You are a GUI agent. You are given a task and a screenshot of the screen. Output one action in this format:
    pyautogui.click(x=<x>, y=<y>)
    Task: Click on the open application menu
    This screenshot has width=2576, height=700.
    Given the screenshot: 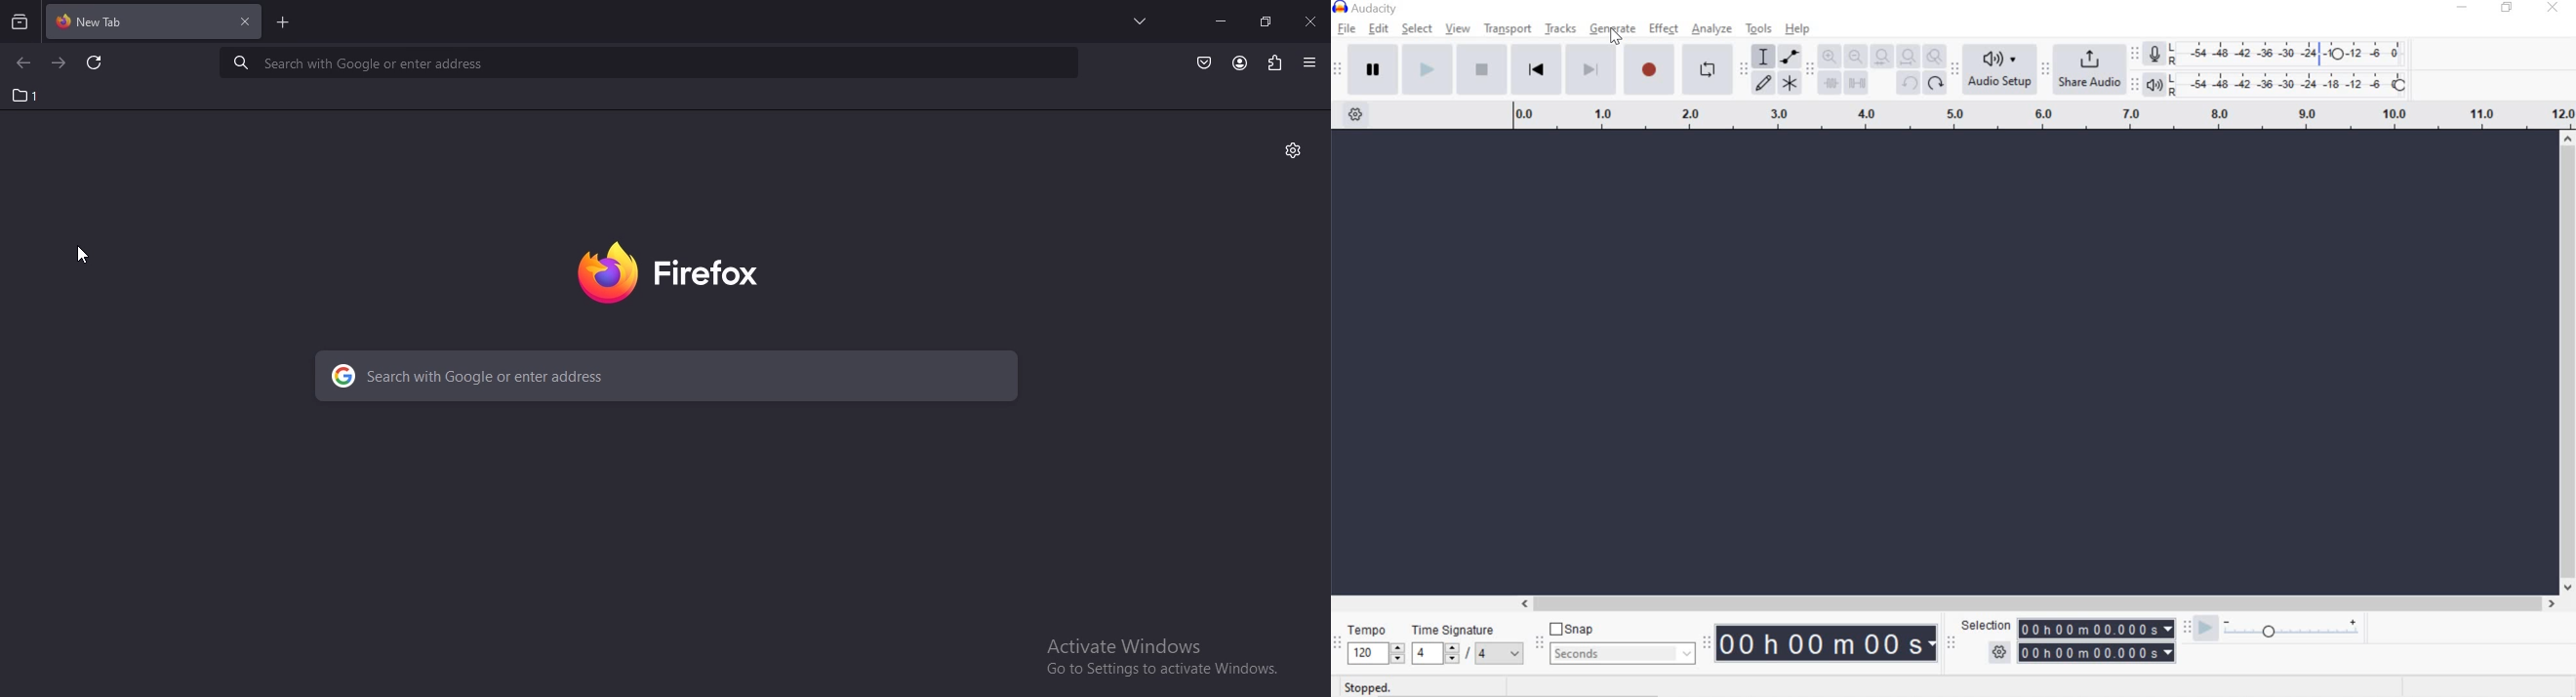 What is the action you would take?
    pyautogui.click(x=1309, y=63)
    